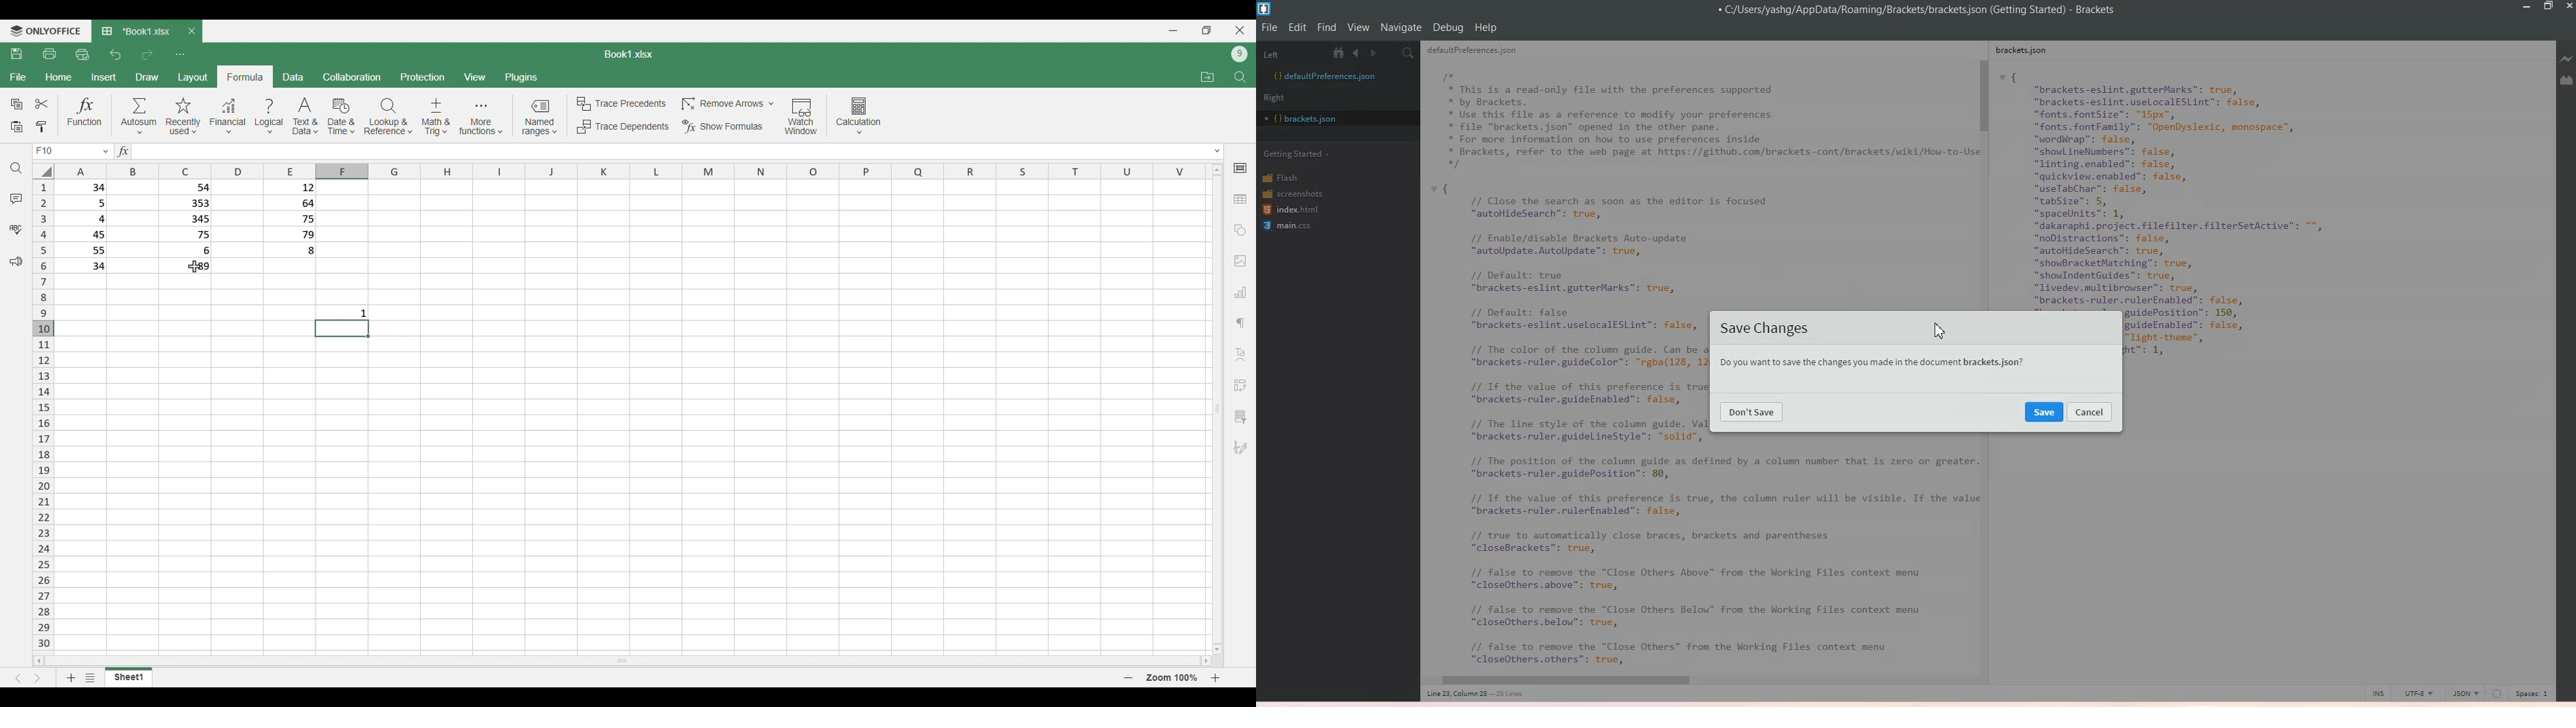 The height and width of the screenshot is (728, 2576). Describe the element at coordinates (147, 55) in the screenshot. I see `Redo` at that location.